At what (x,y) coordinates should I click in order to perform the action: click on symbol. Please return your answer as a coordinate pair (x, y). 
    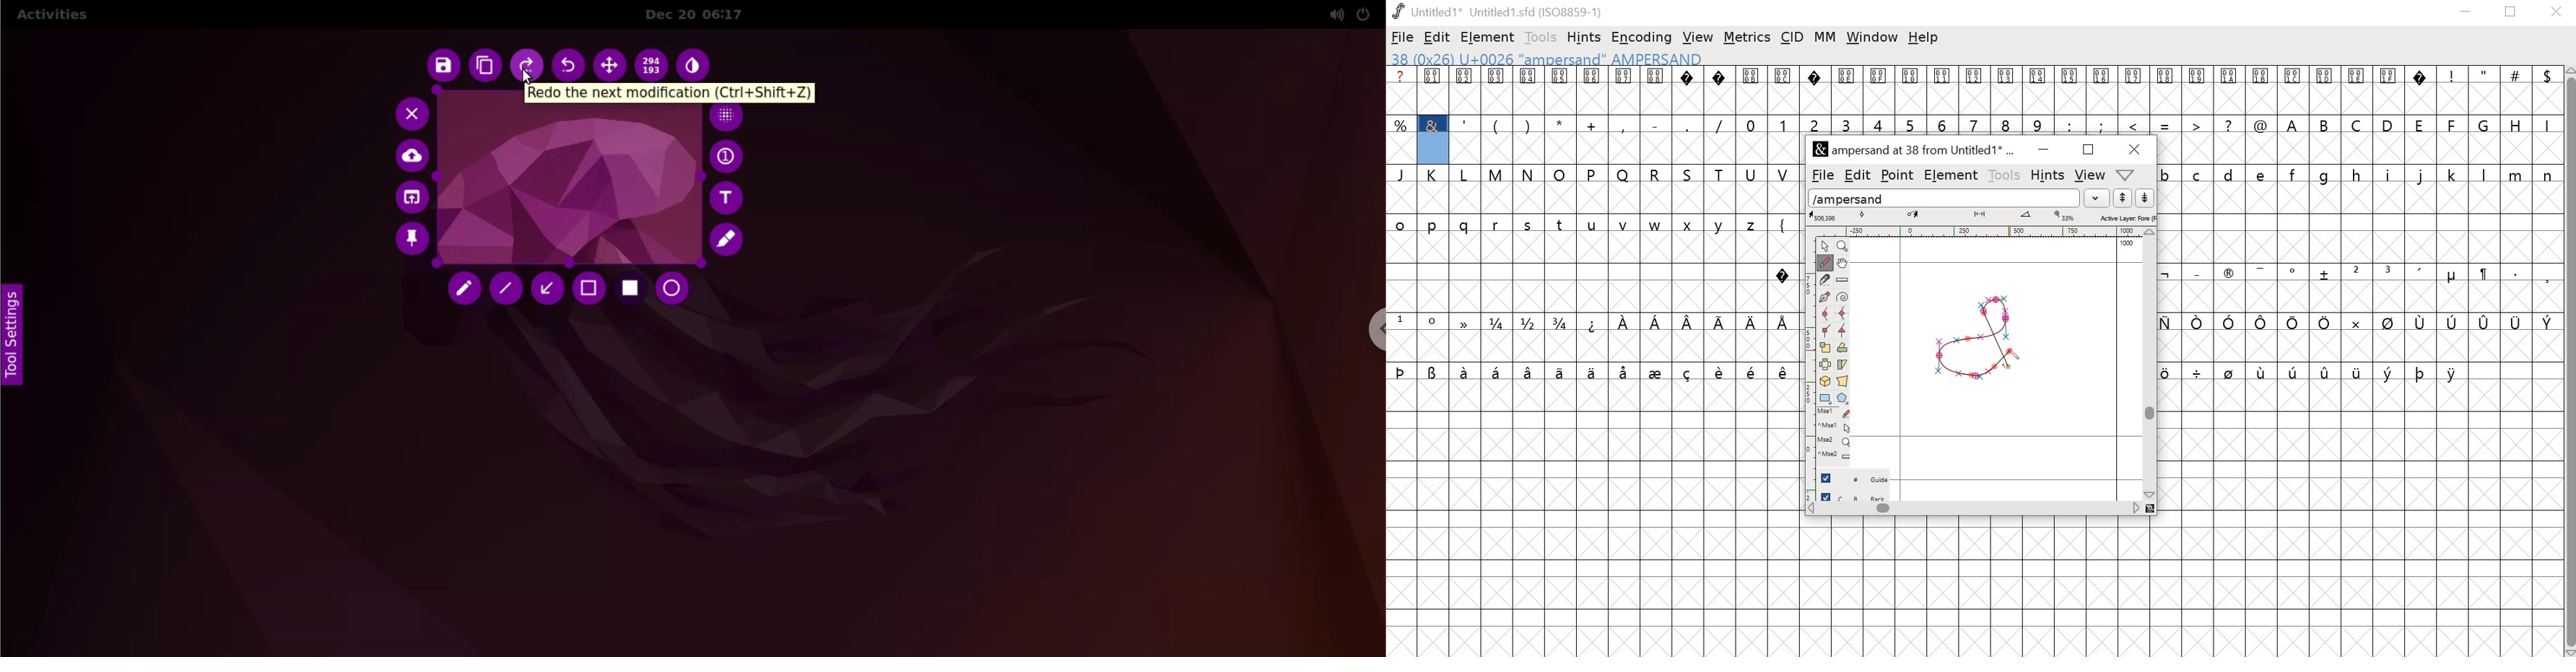
    Looking at the image, I should click on (2421, 372).